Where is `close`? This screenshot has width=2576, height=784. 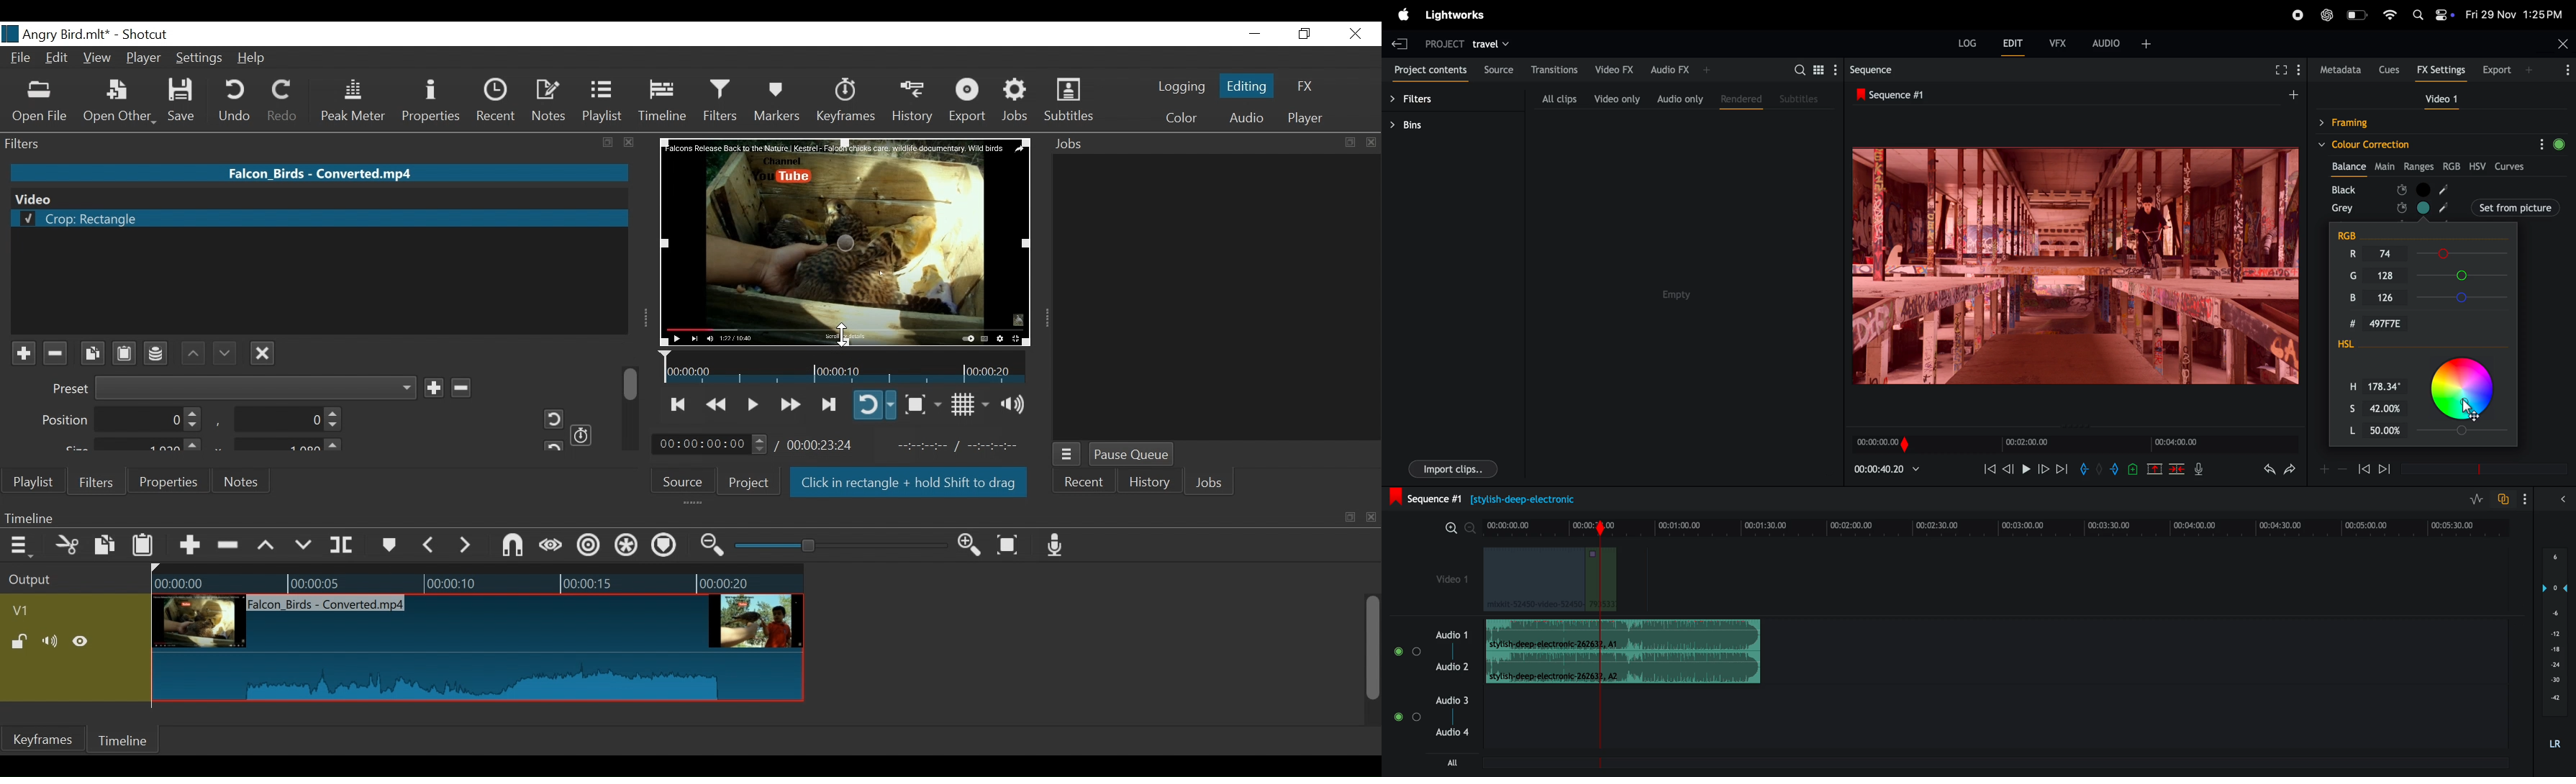
close is located at coordinates (1371, 142).